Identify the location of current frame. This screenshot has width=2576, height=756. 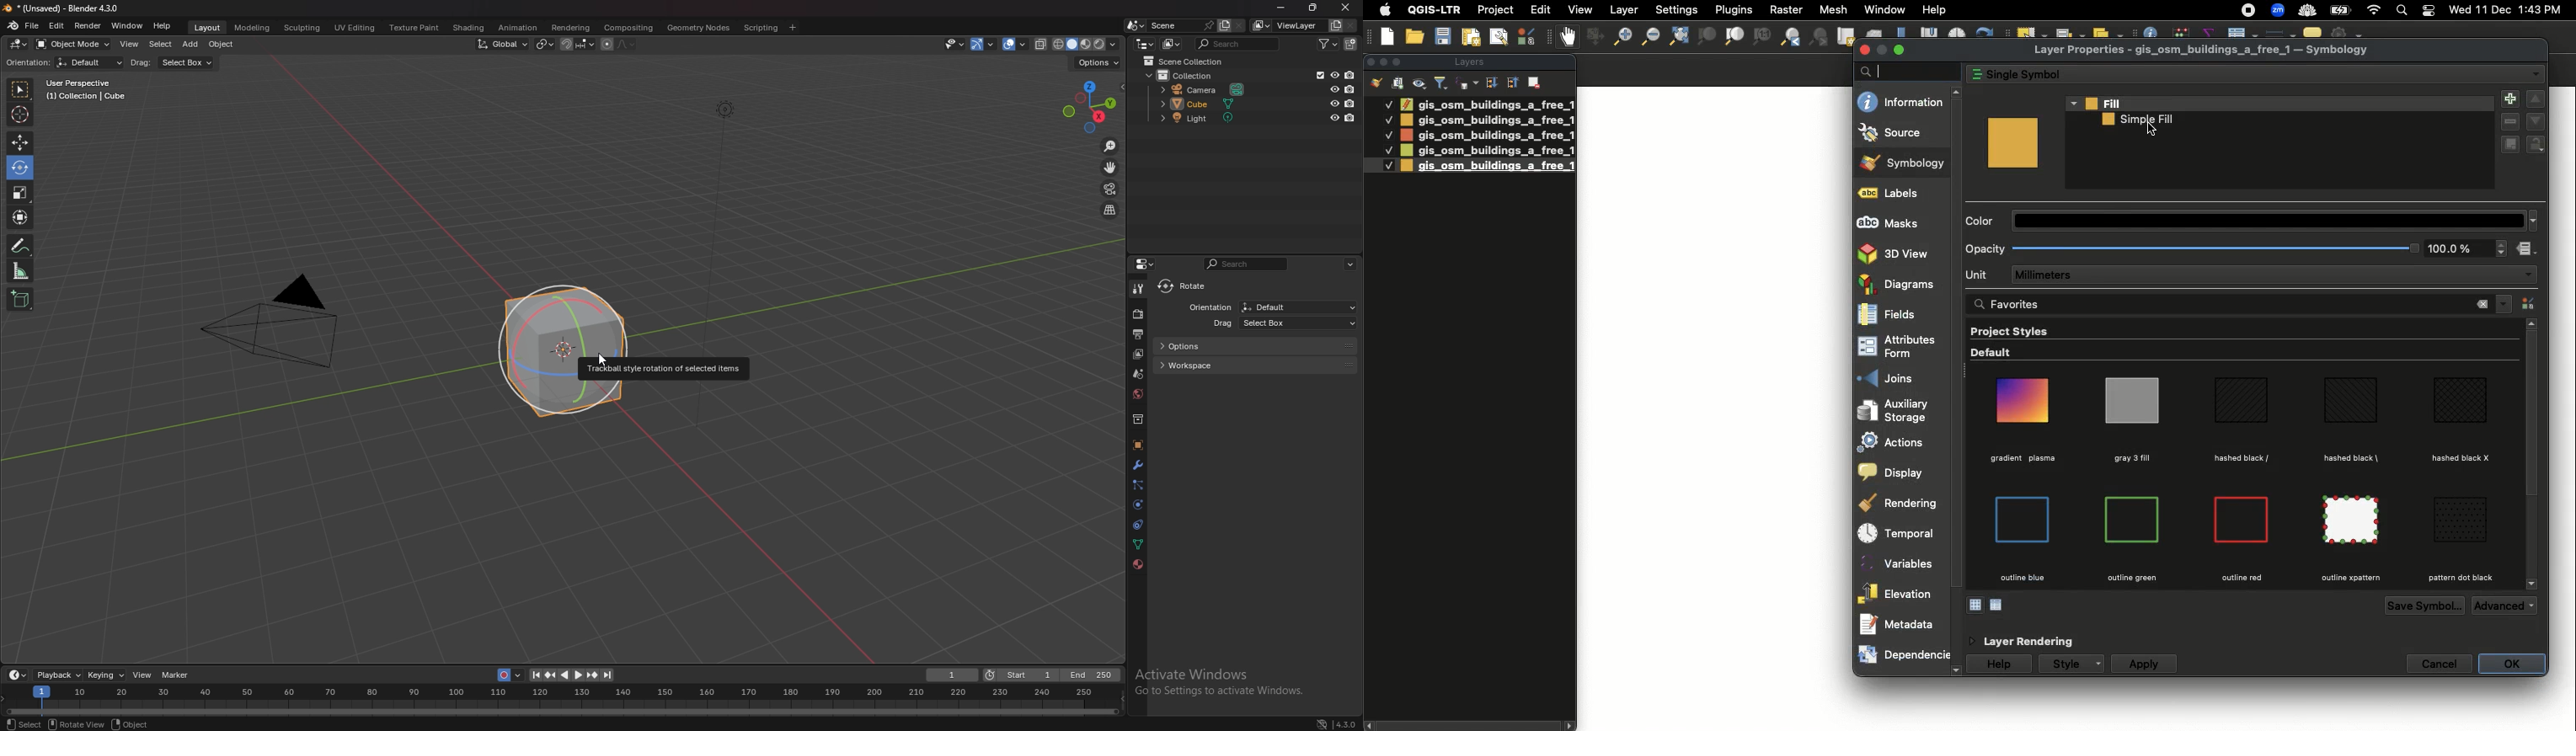
(952, 675).